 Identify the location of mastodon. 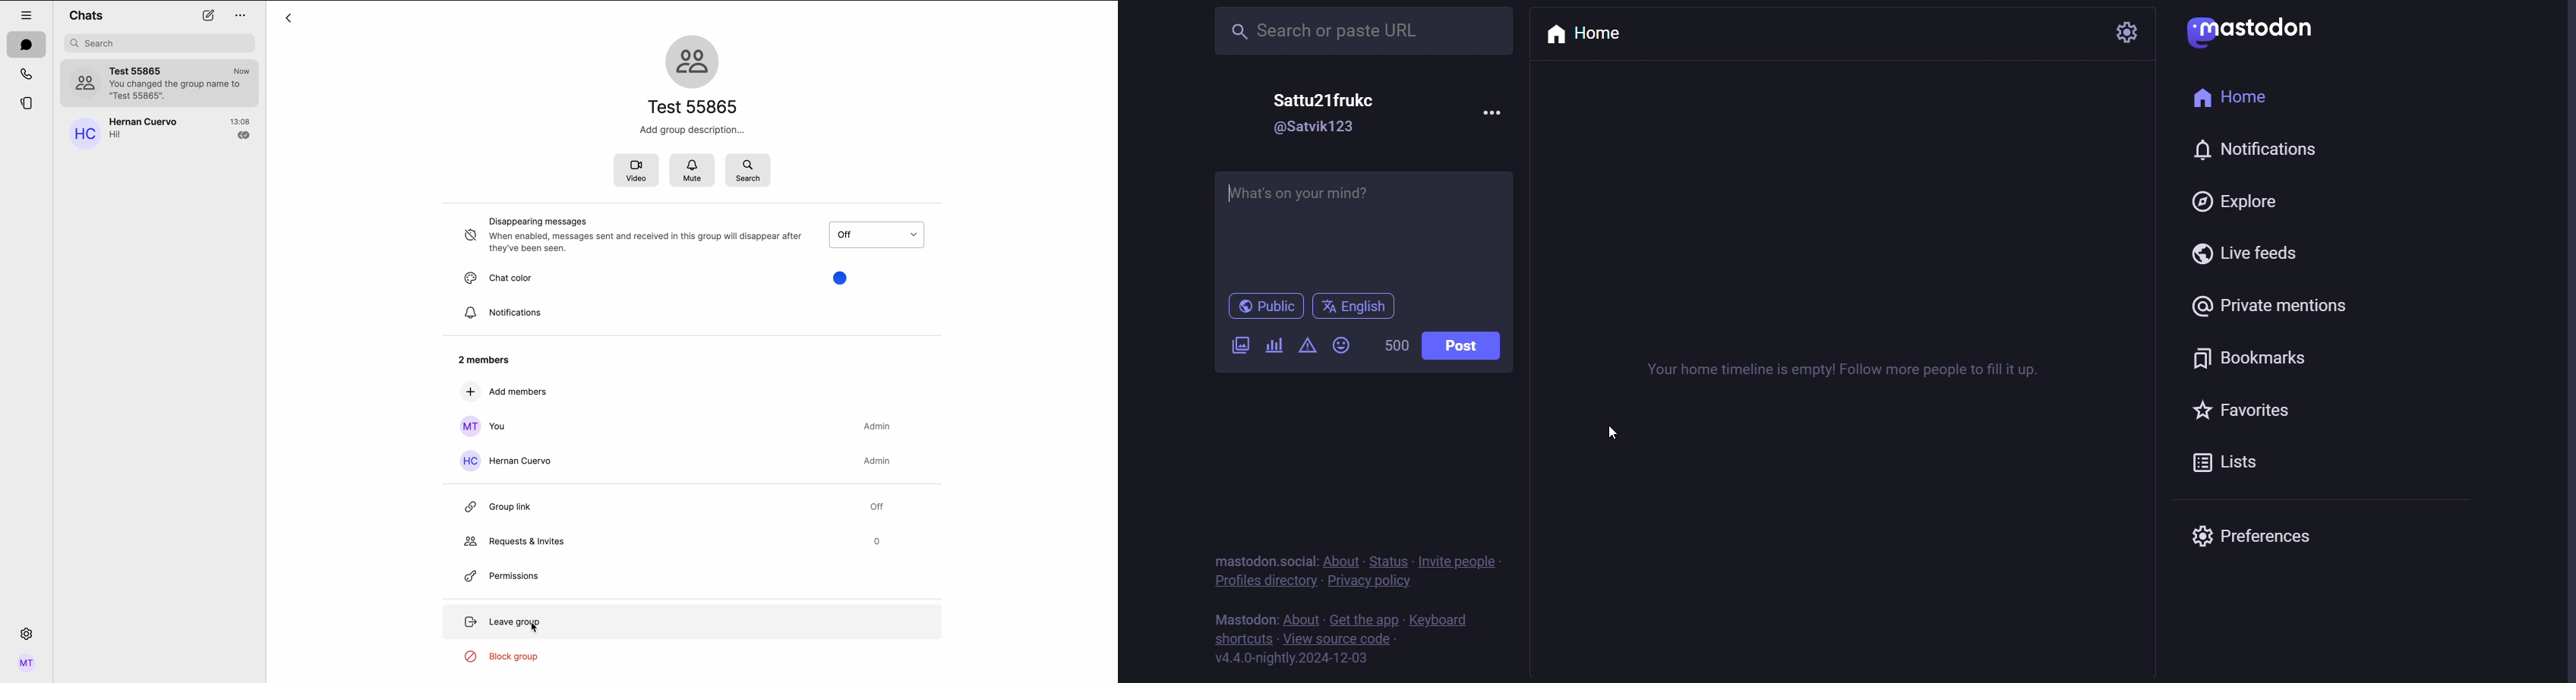
(2258, 30).